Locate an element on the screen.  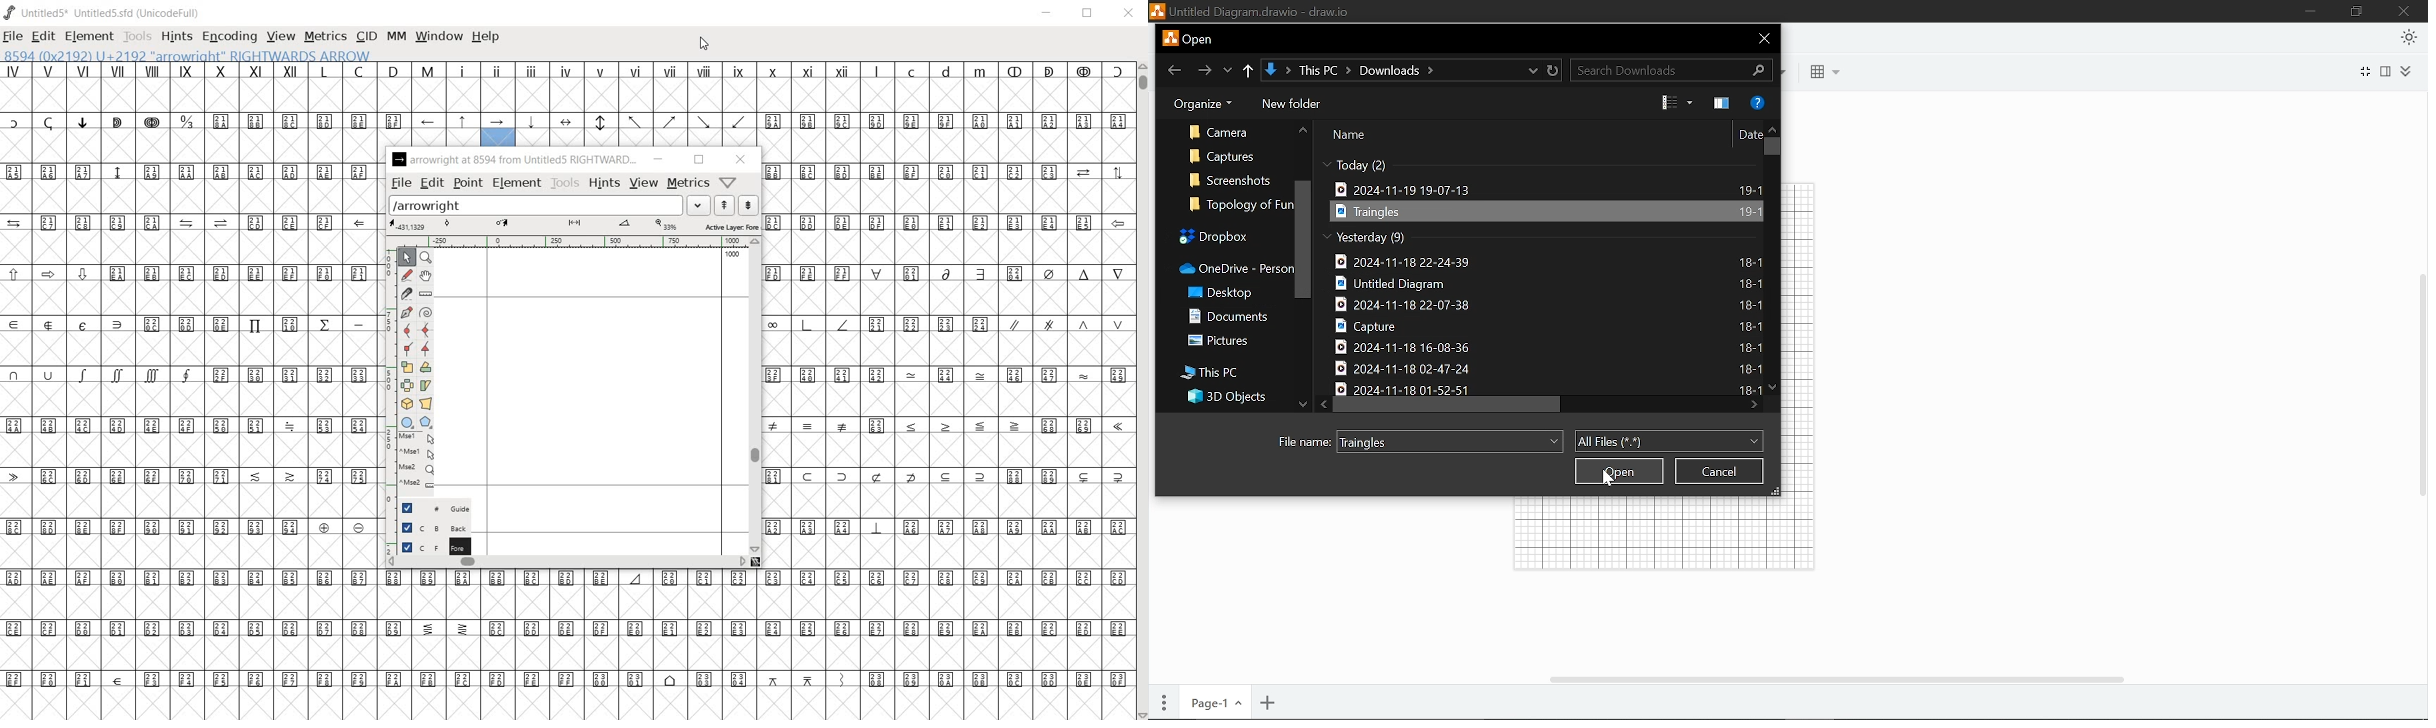
gylph characters is located at coordinates (574, 595).